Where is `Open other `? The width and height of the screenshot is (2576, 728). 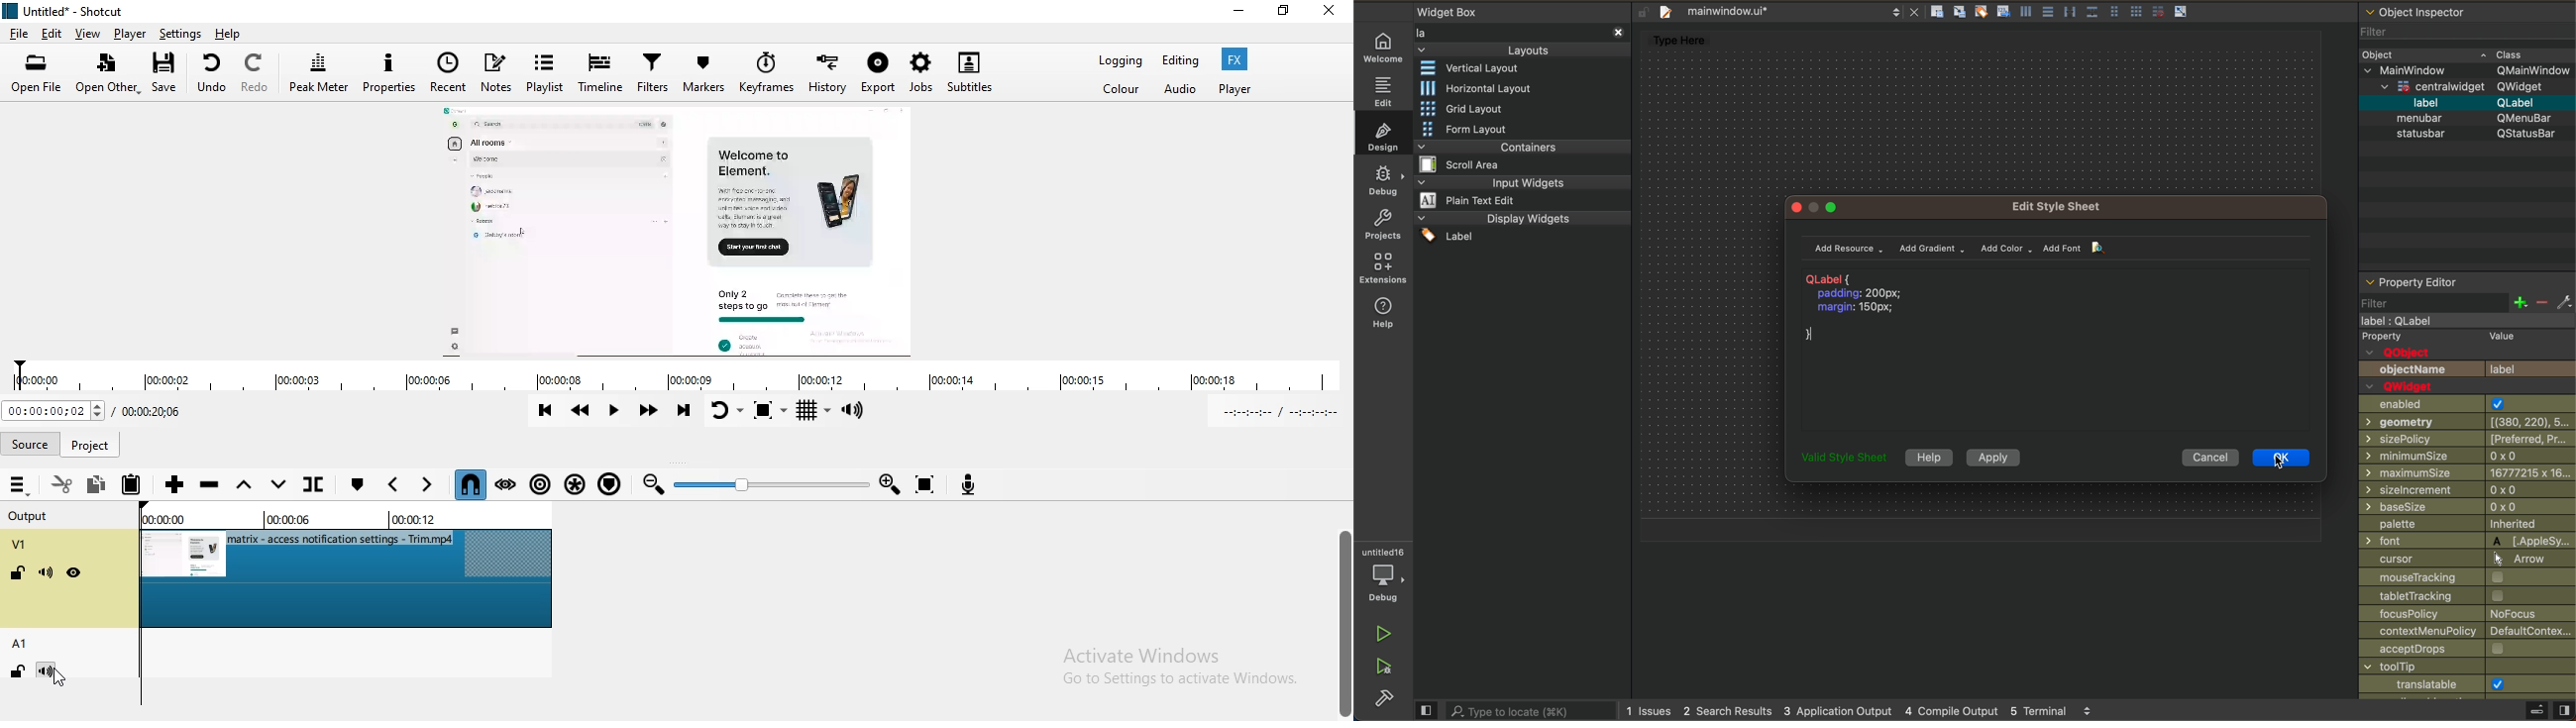 Open other  is located at coordinates (107, 75).